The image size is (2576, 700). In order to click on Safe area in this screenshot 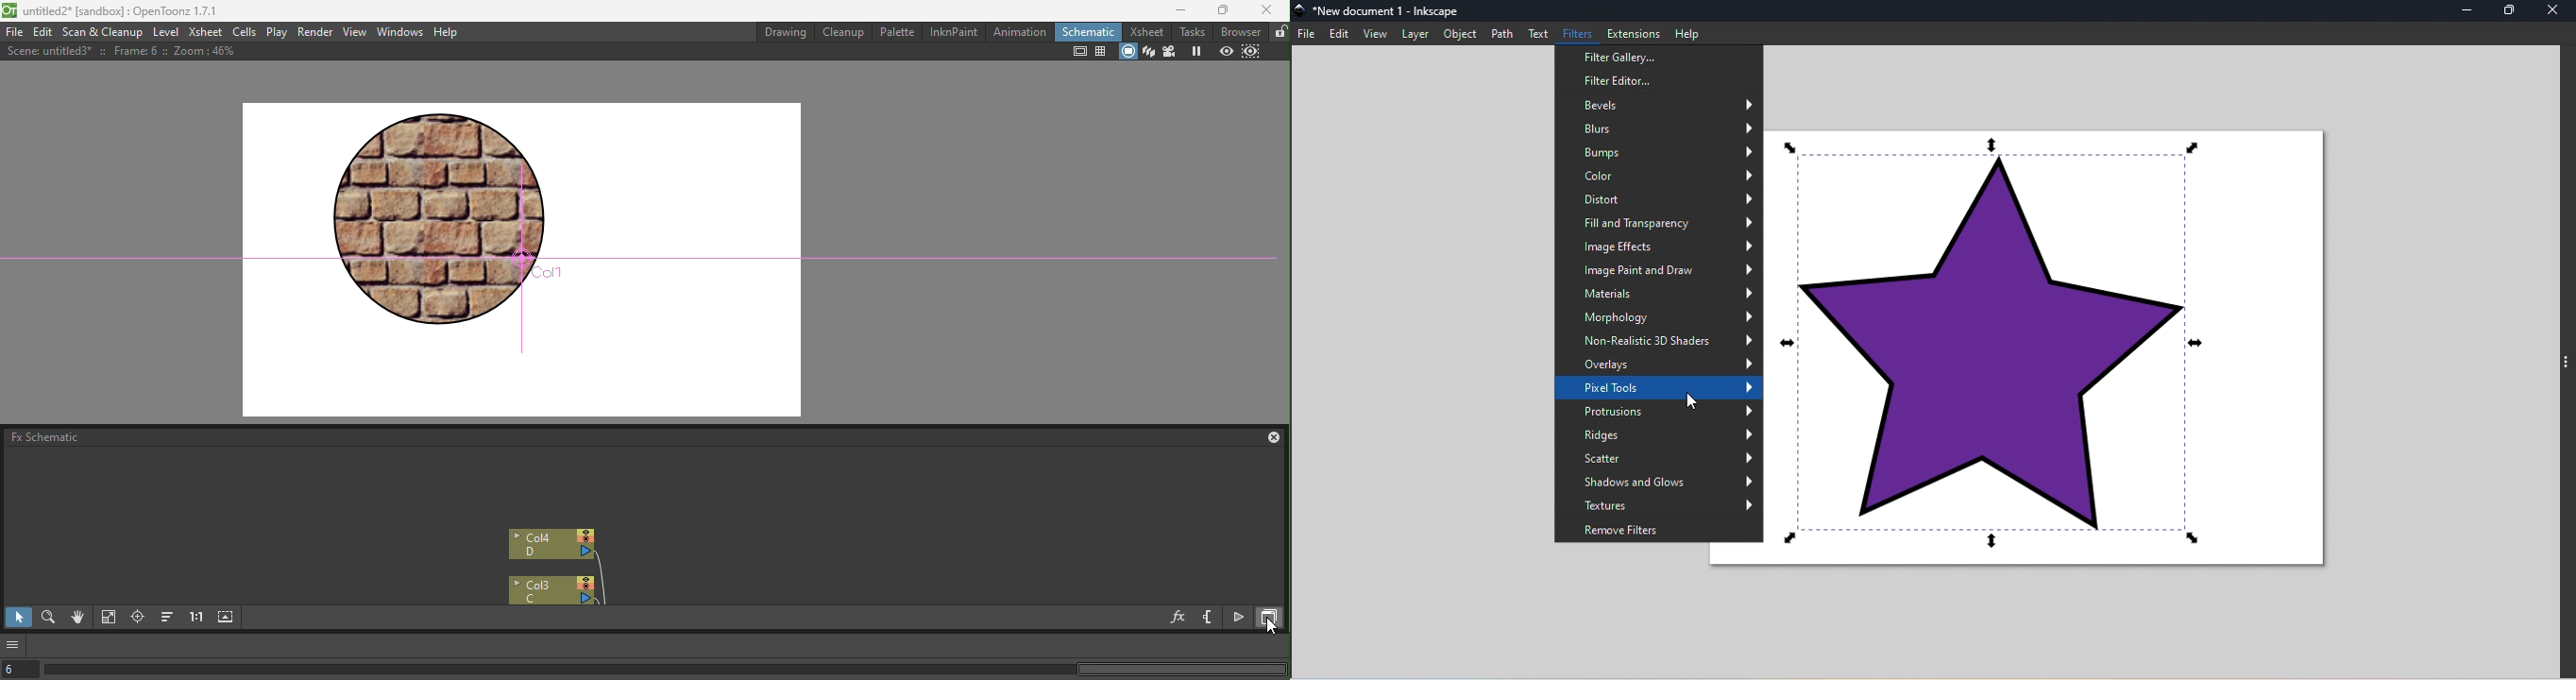, I will do `click(1078, 52)`.